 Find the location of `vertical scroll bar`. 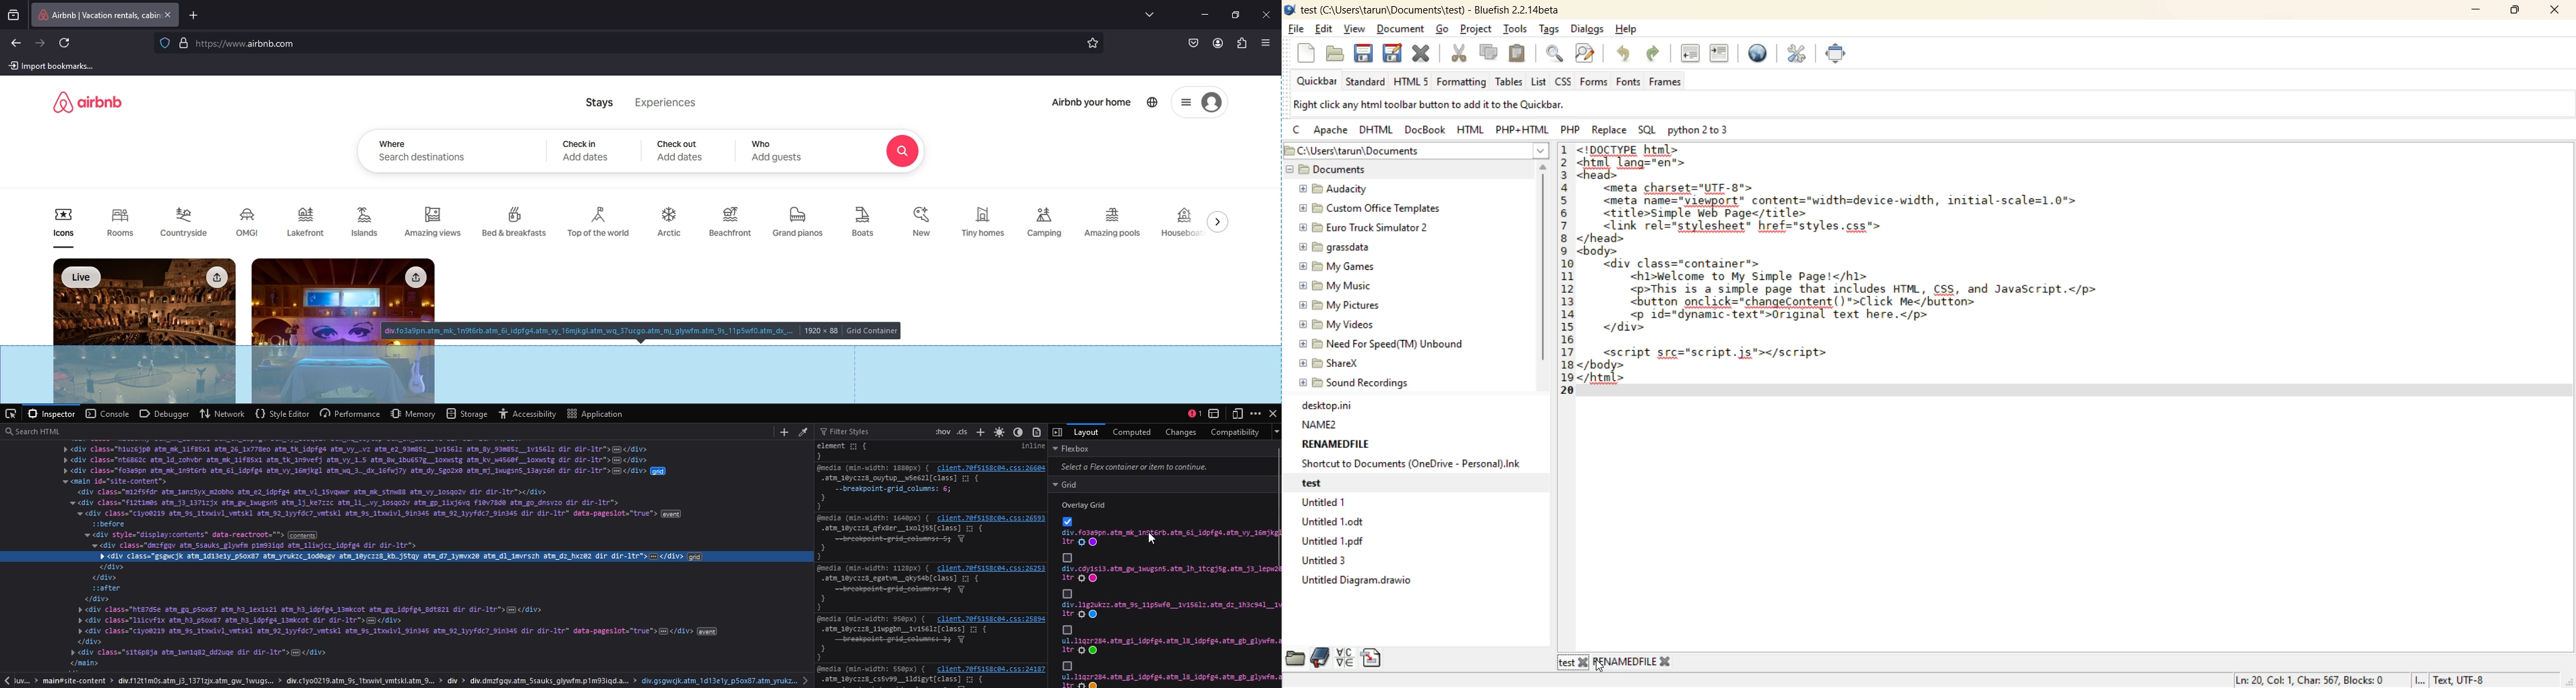

vertical scroll bar is located at coordinates (1543, 269).